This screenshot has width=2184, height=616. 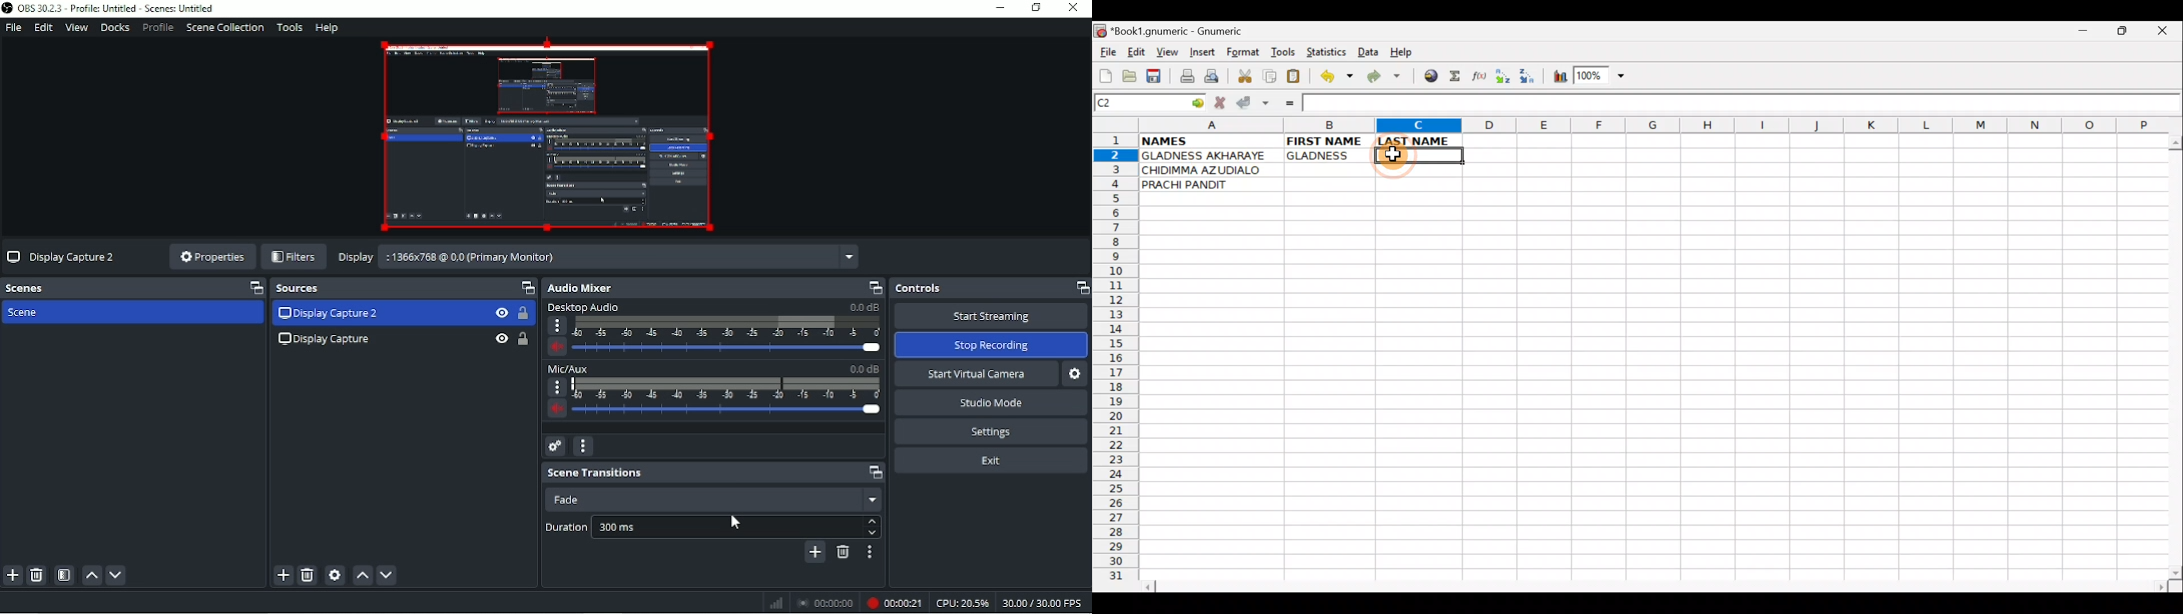 What do you see at coordinates (718, 330) in the screenshot?
I see `Desktop audio slider` at bounding box center [718, 330].